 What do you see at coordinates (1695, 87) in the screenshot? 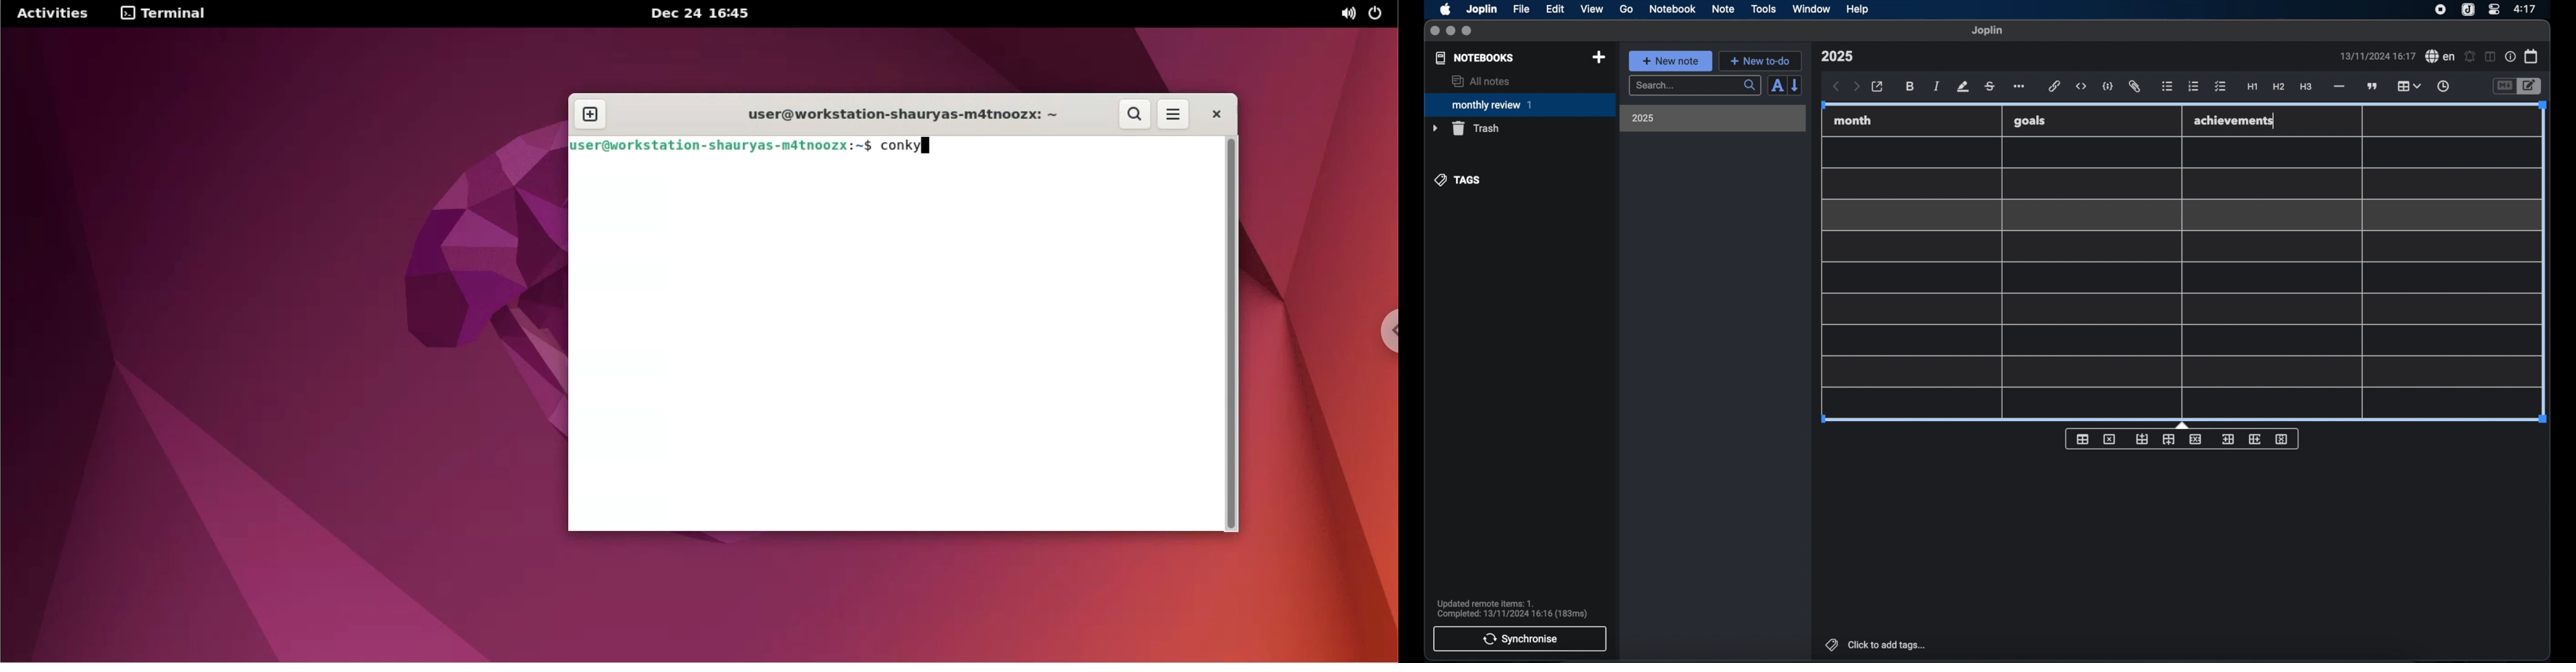
I see `search bar` at bounding box center [1695, 87].